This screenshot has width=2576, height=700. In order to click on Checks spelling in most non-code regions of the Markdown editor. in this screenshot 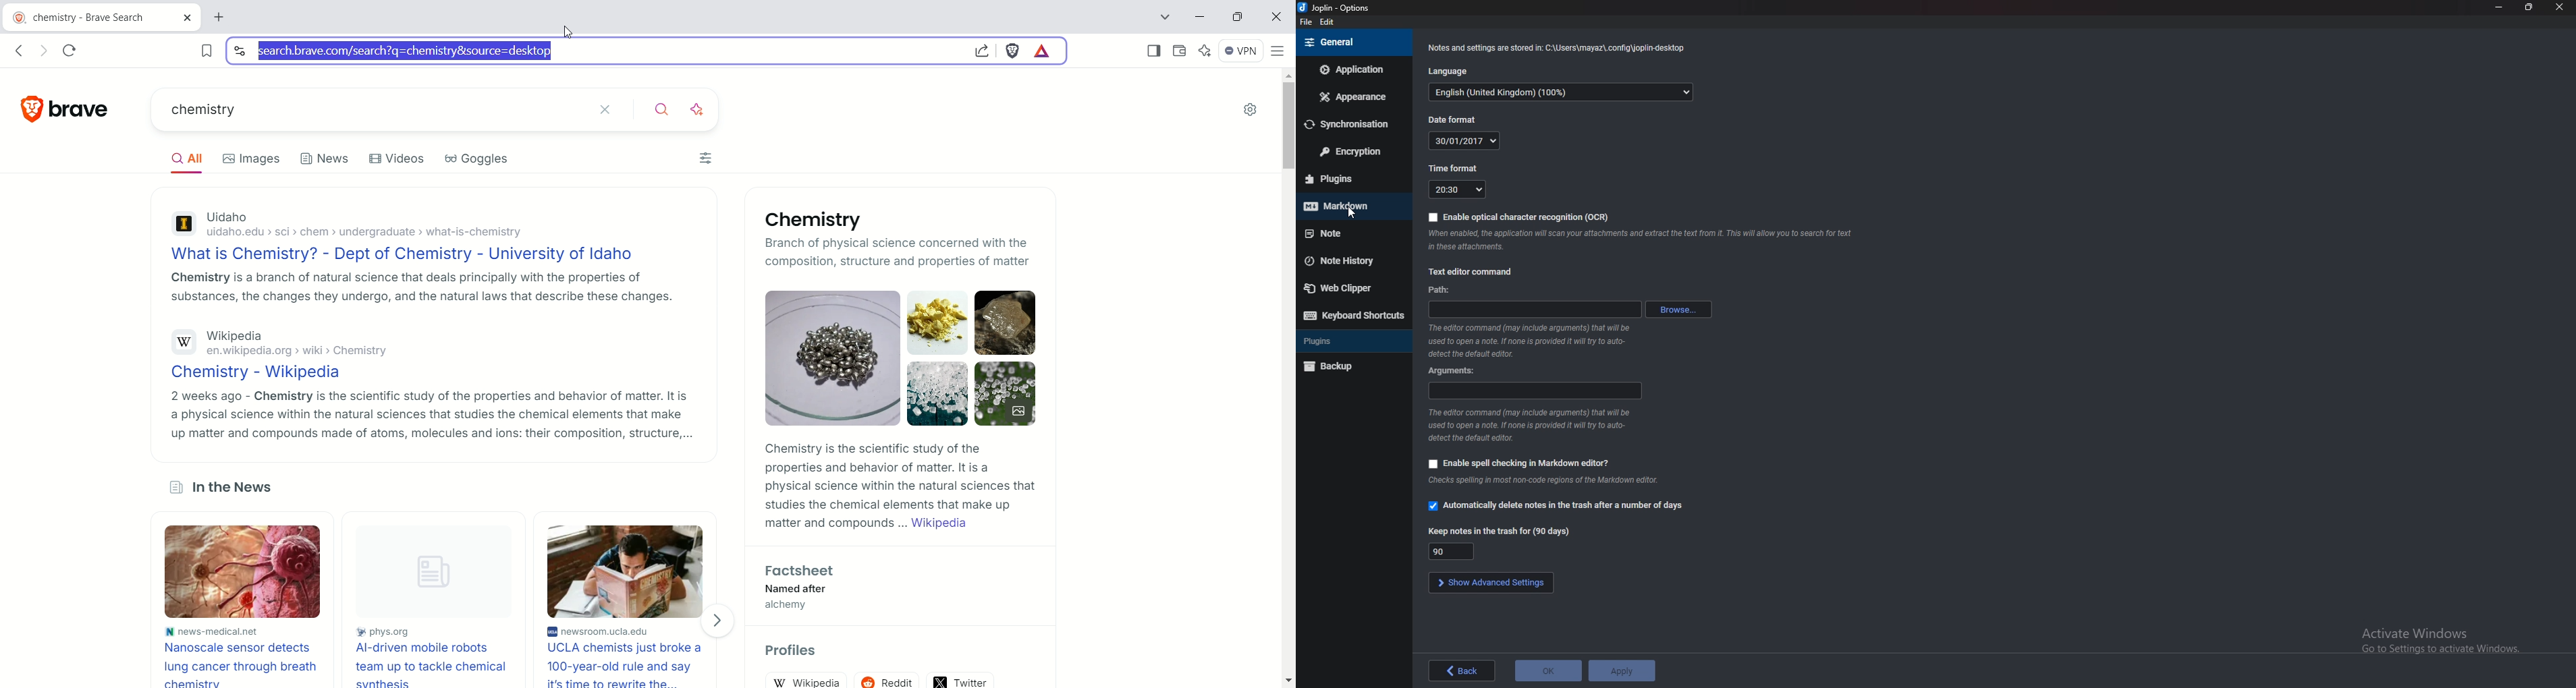, I will do `click(1547, 481)`.